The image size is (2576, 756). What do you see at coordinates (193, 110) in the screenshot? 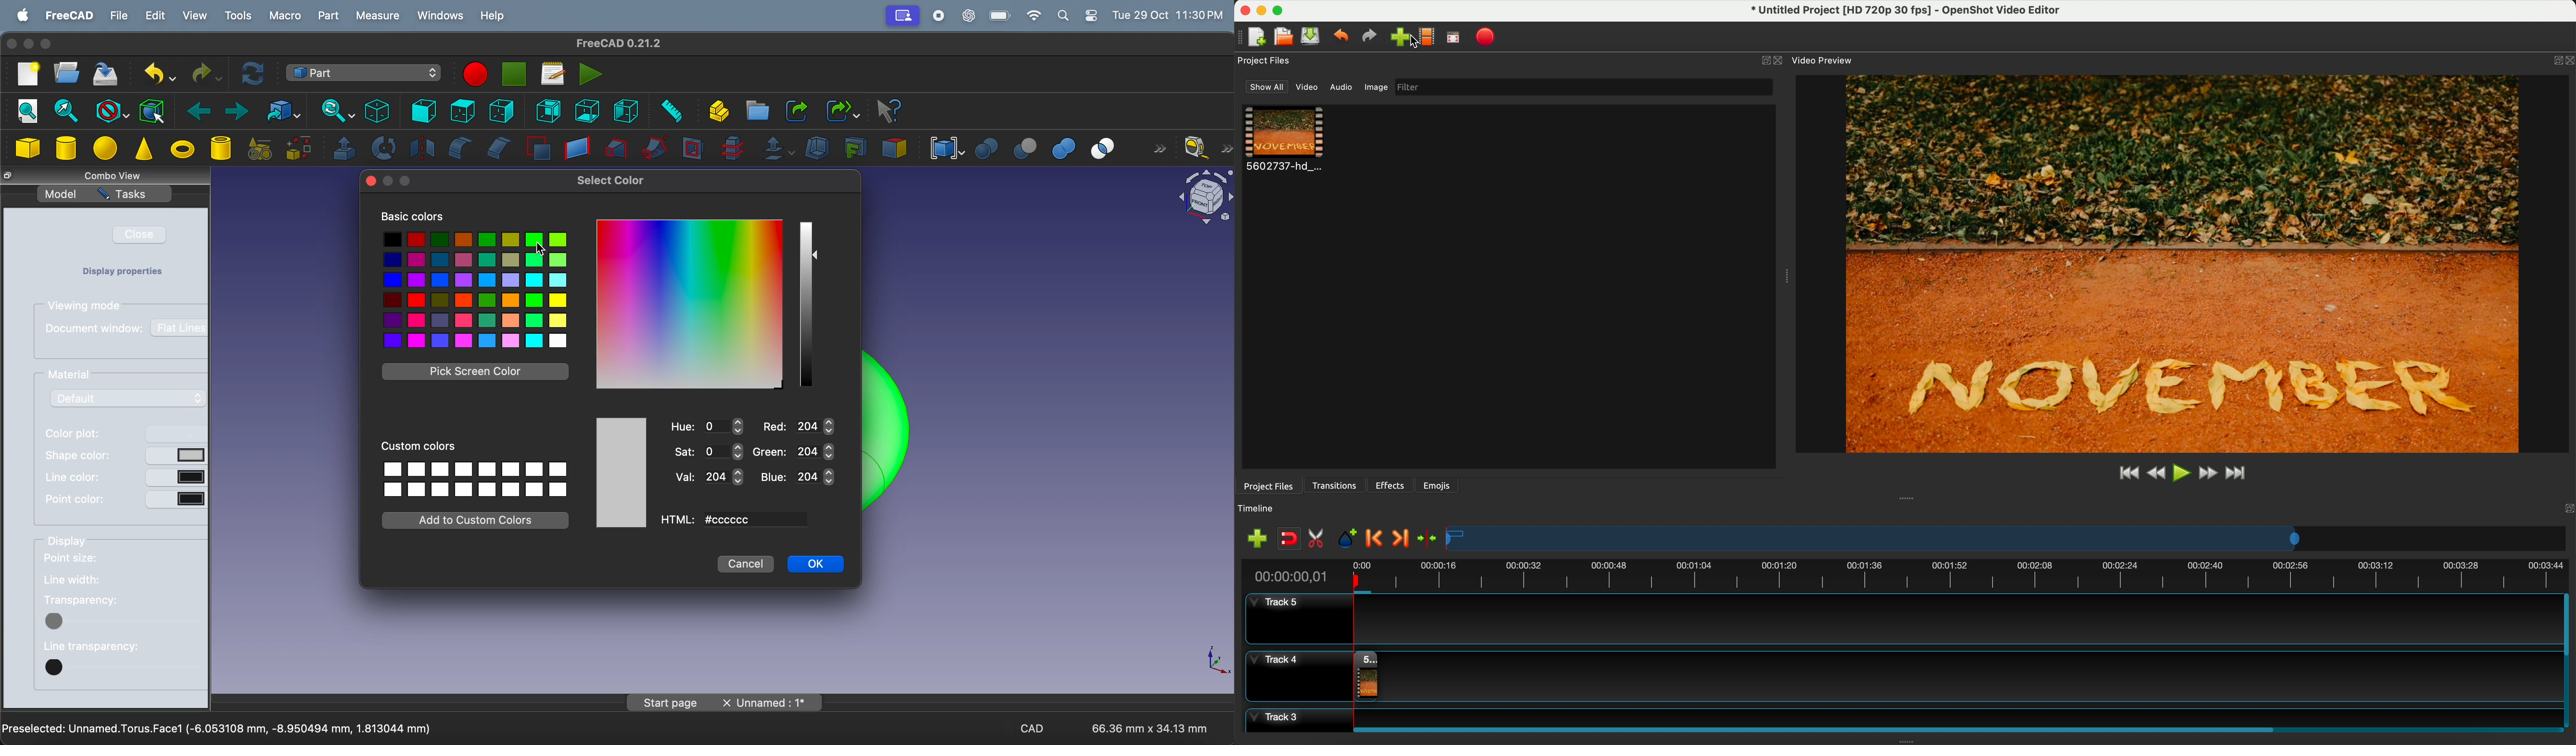
I see `backward` at bounding box center [193, 110].